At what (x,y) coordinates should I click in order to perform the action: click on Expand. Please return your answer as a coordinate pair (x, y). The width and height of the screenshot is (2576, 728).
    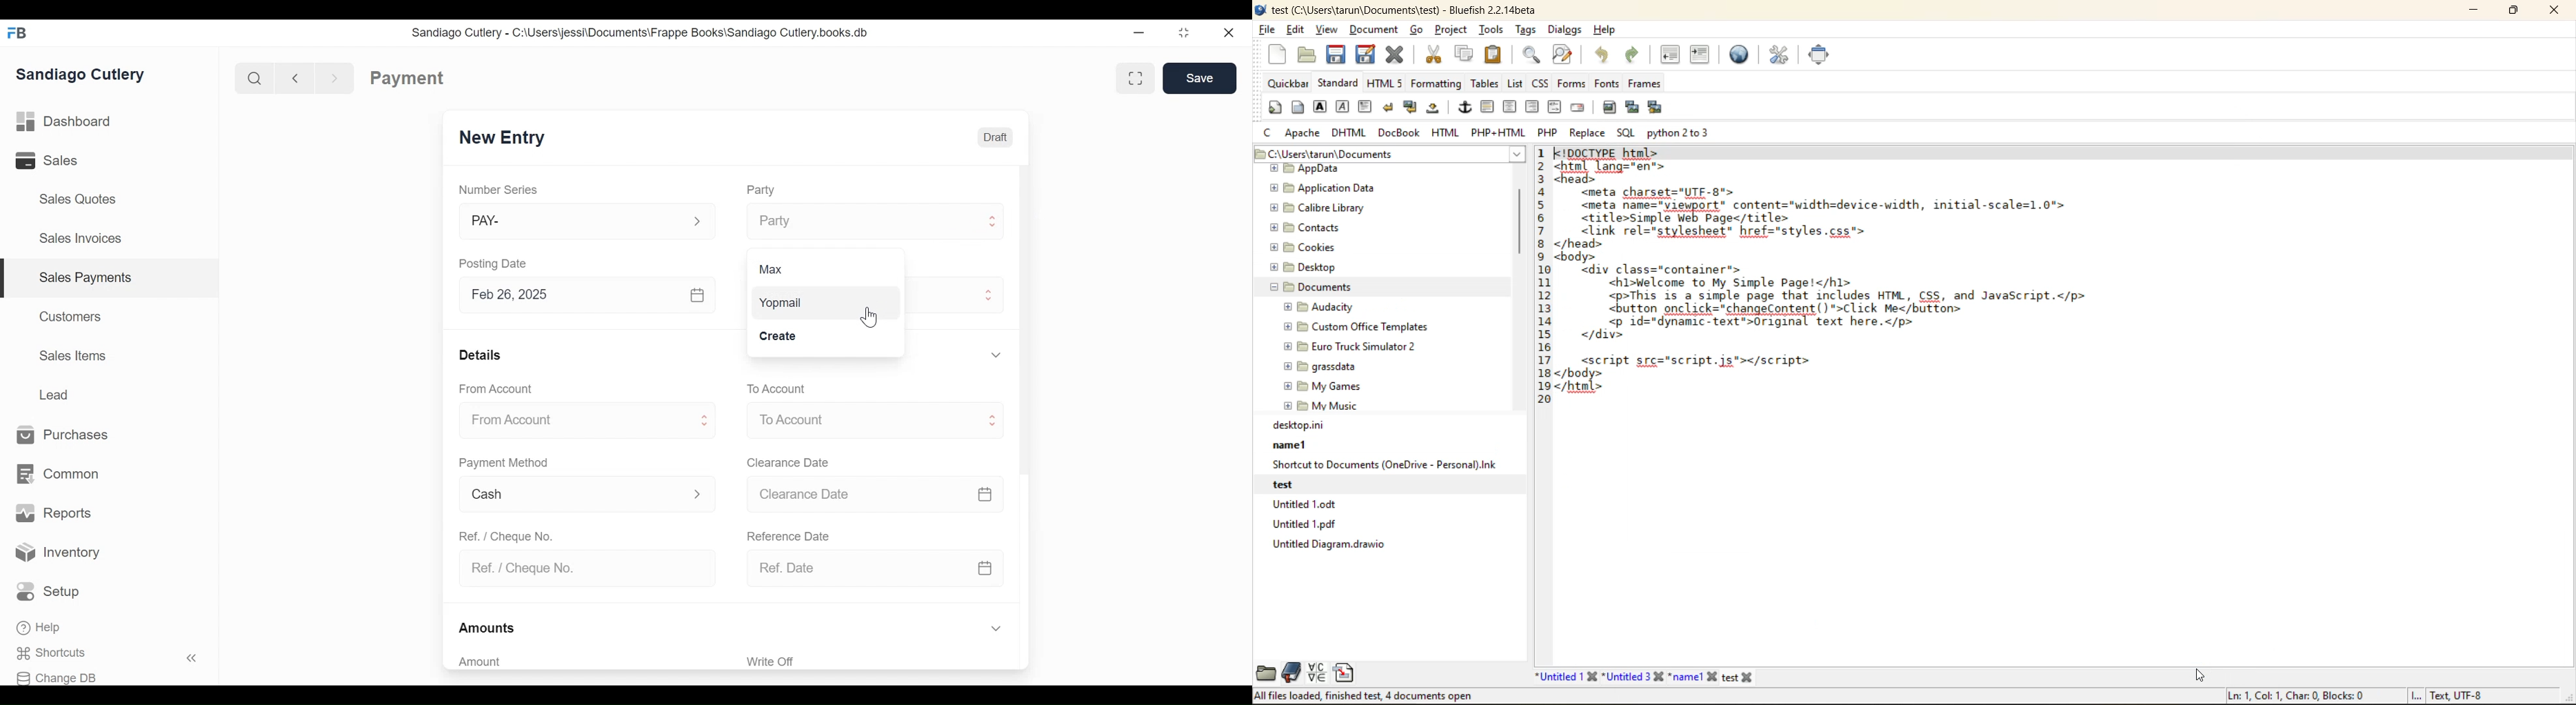
    Looking at the image, I should click on (996, 629).